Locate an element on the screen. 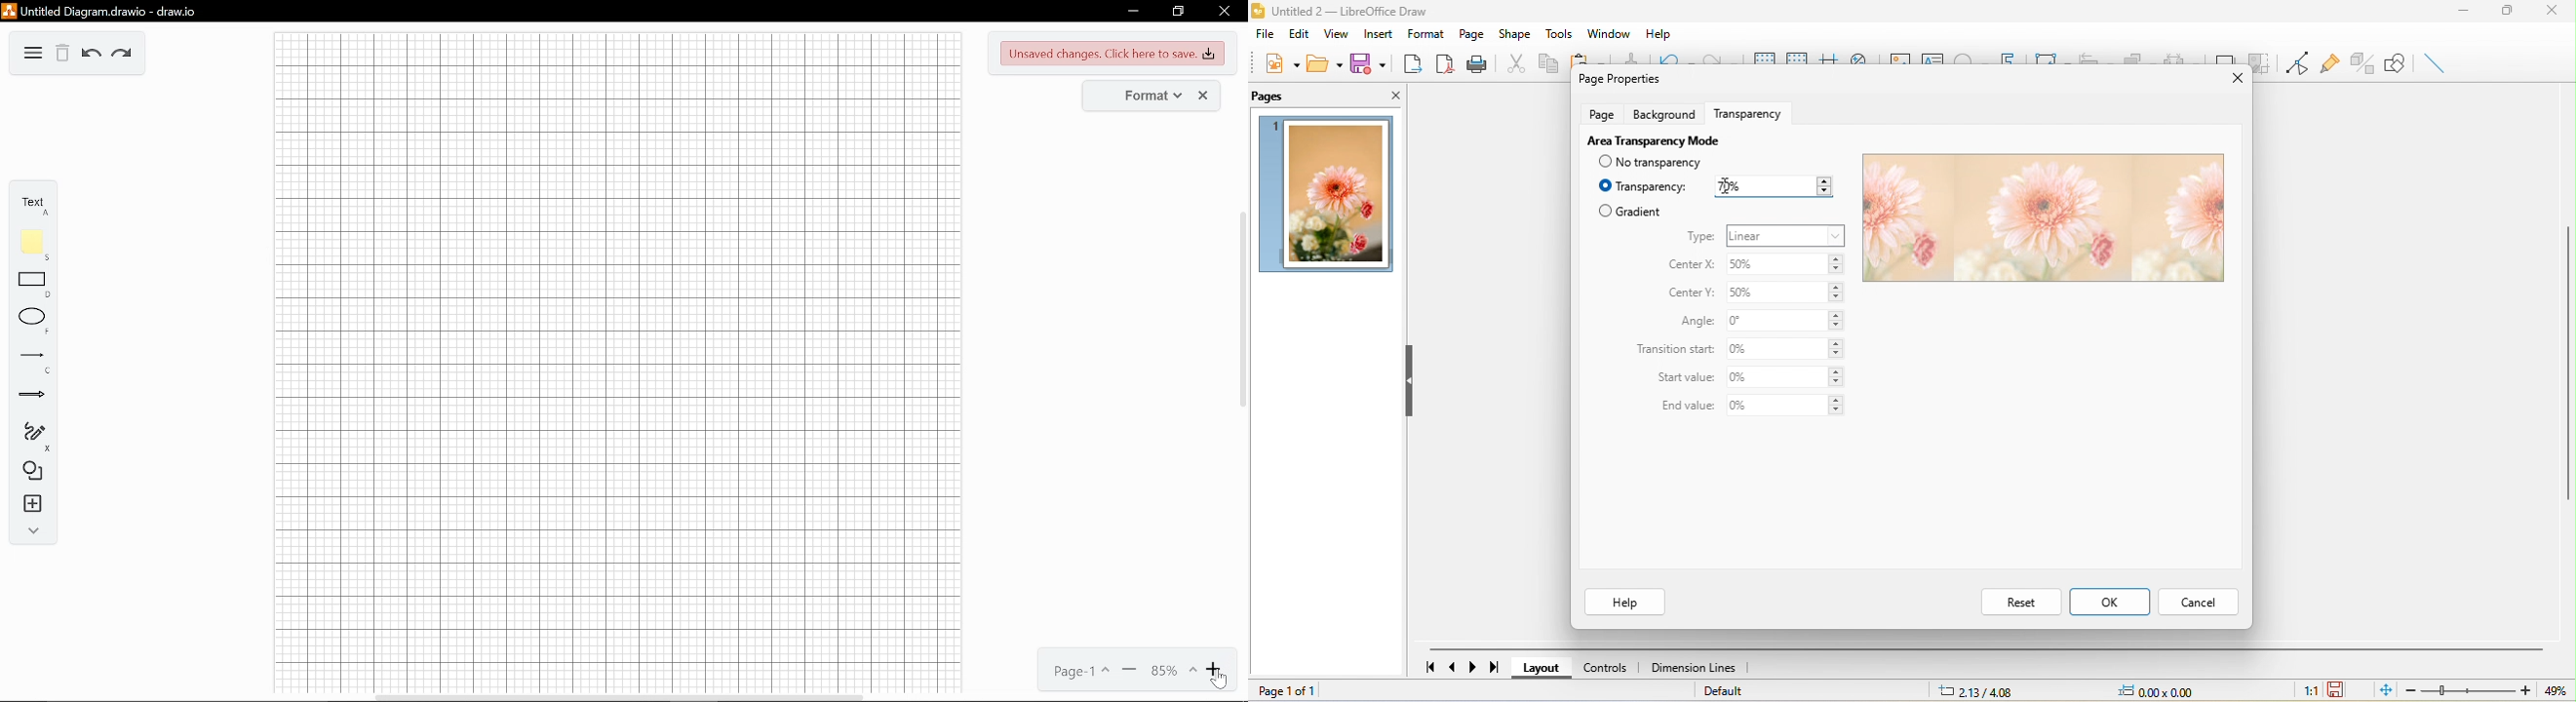 The width and height of the screenshot is (2576, 728). delete is located at coordinates (64, 54).